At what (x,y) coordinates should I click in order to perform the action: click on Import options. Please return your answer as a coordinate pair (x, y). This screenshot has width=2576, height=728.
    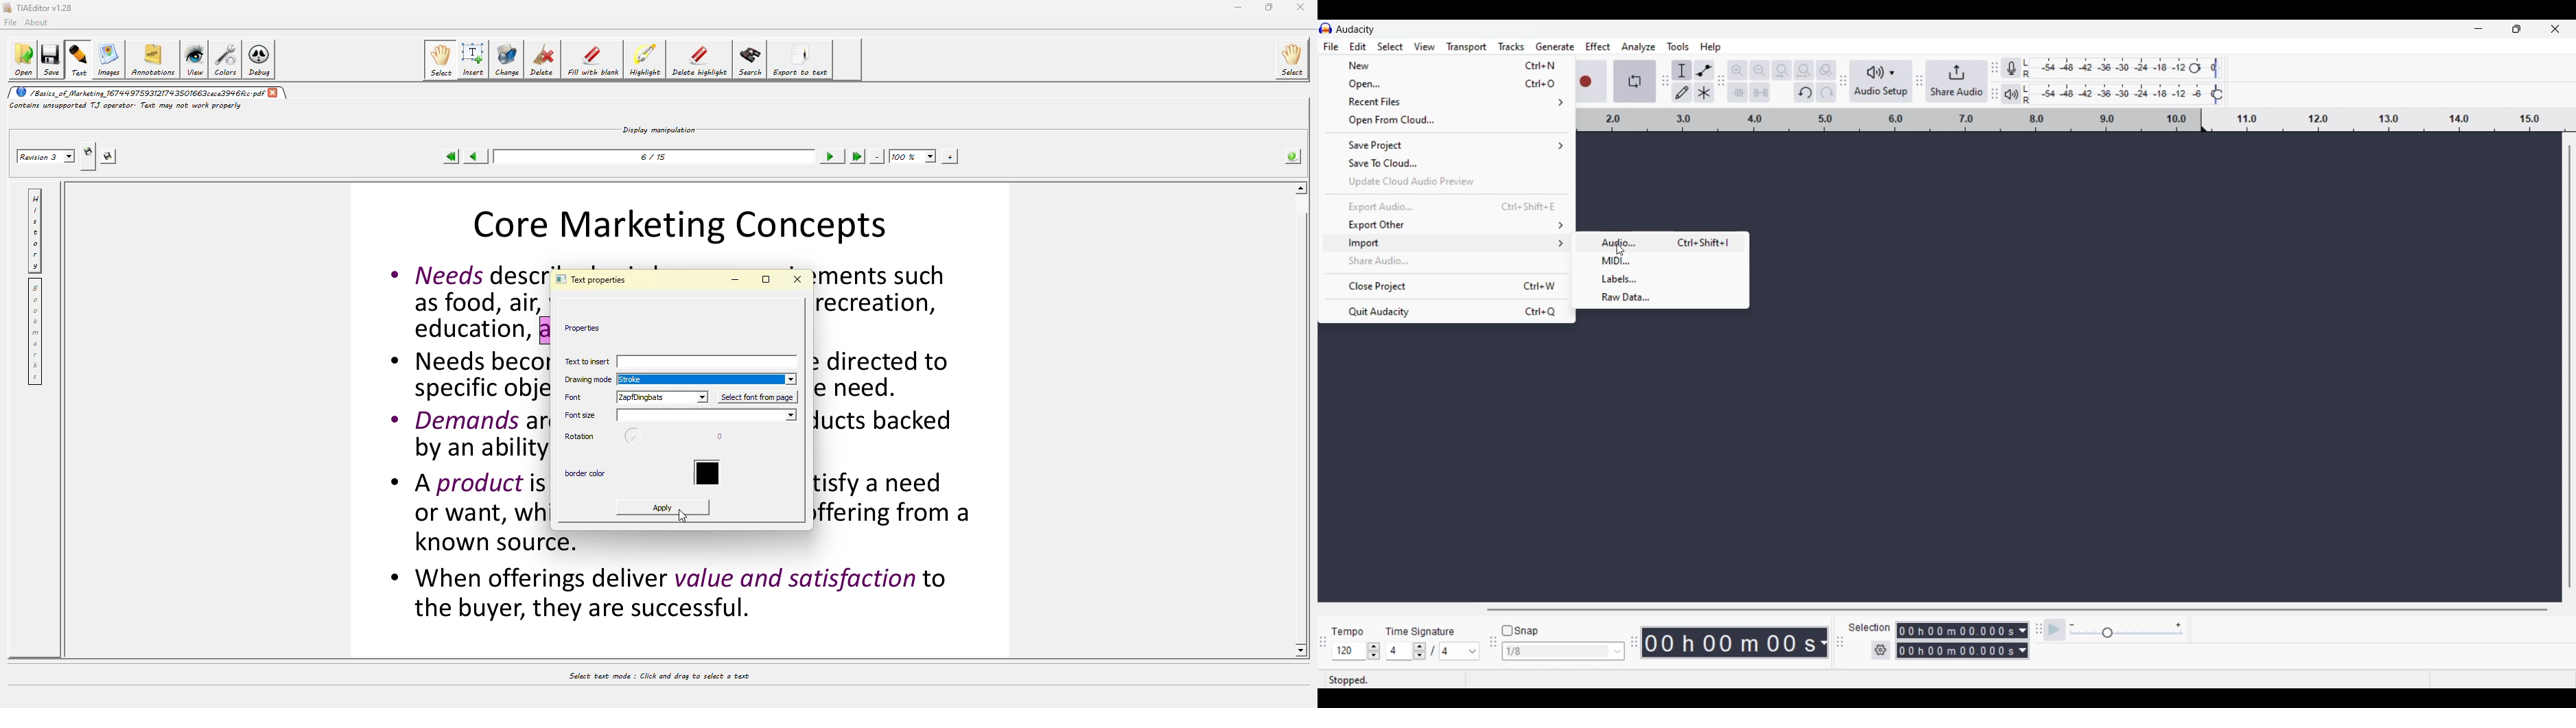
    Looking at the image, I should click on (1447, 244).